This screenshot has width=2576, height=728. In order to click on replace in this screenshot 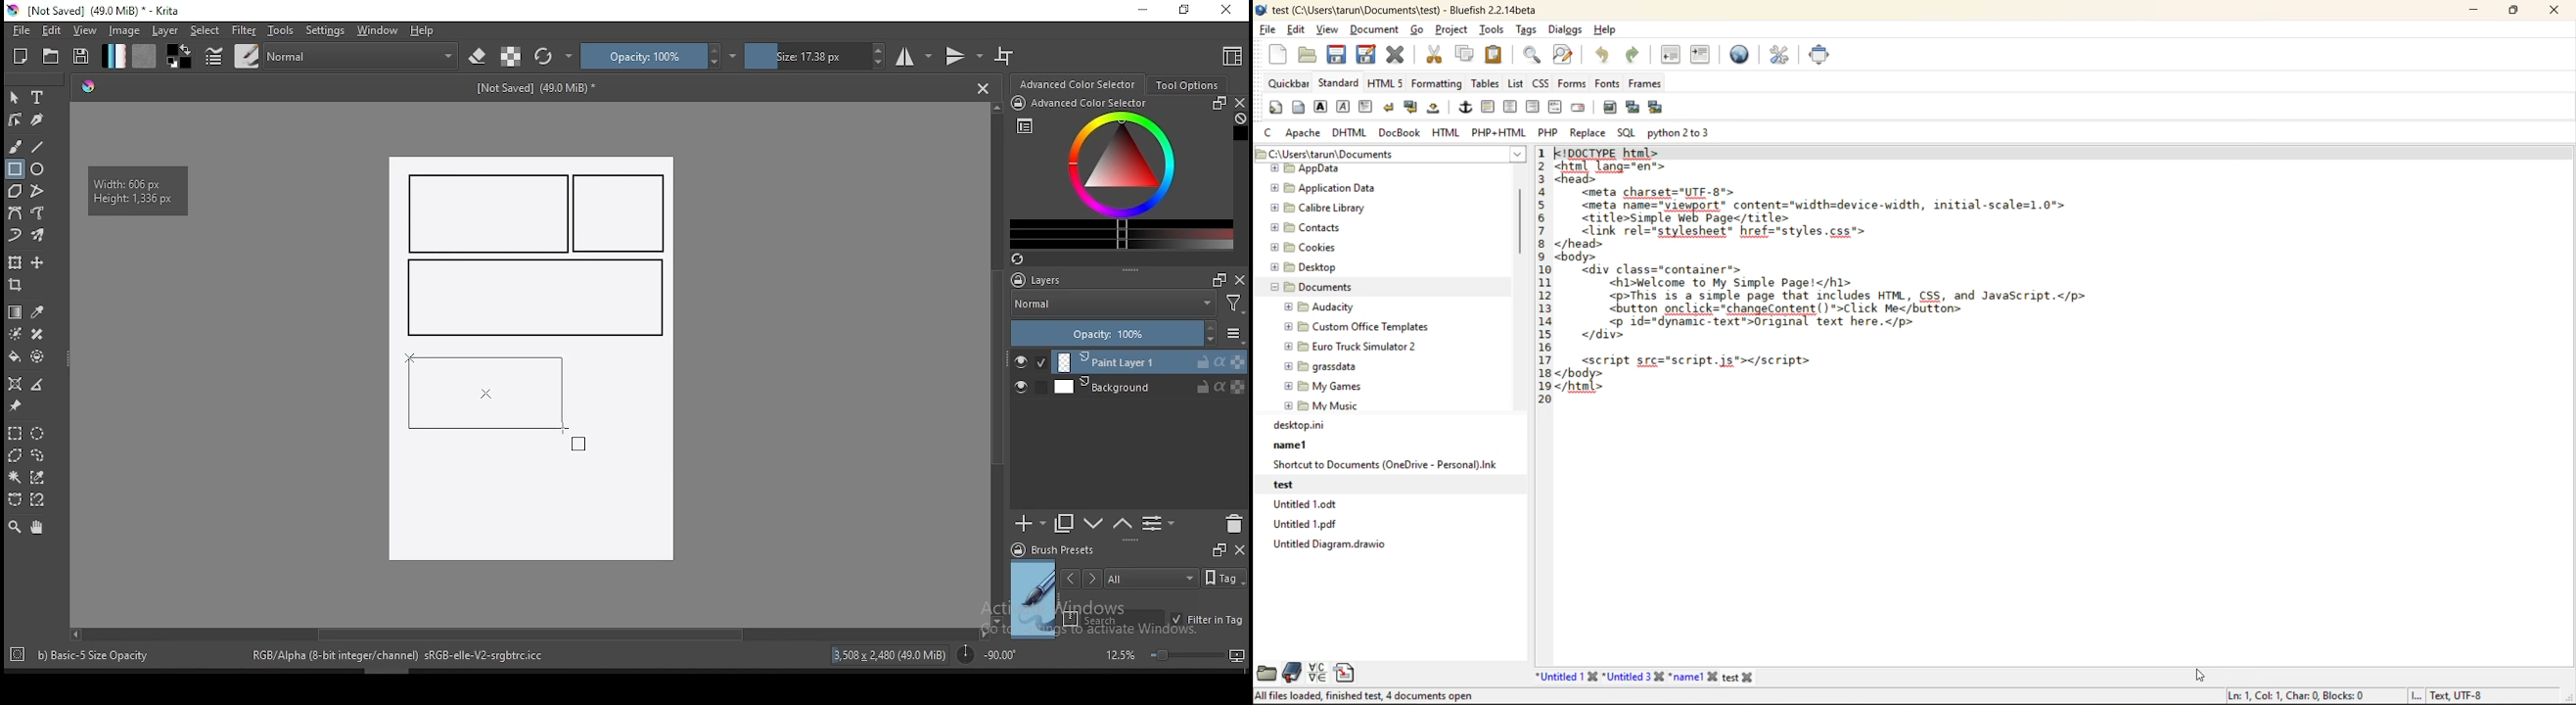, I will do `click(1590, 133)`.